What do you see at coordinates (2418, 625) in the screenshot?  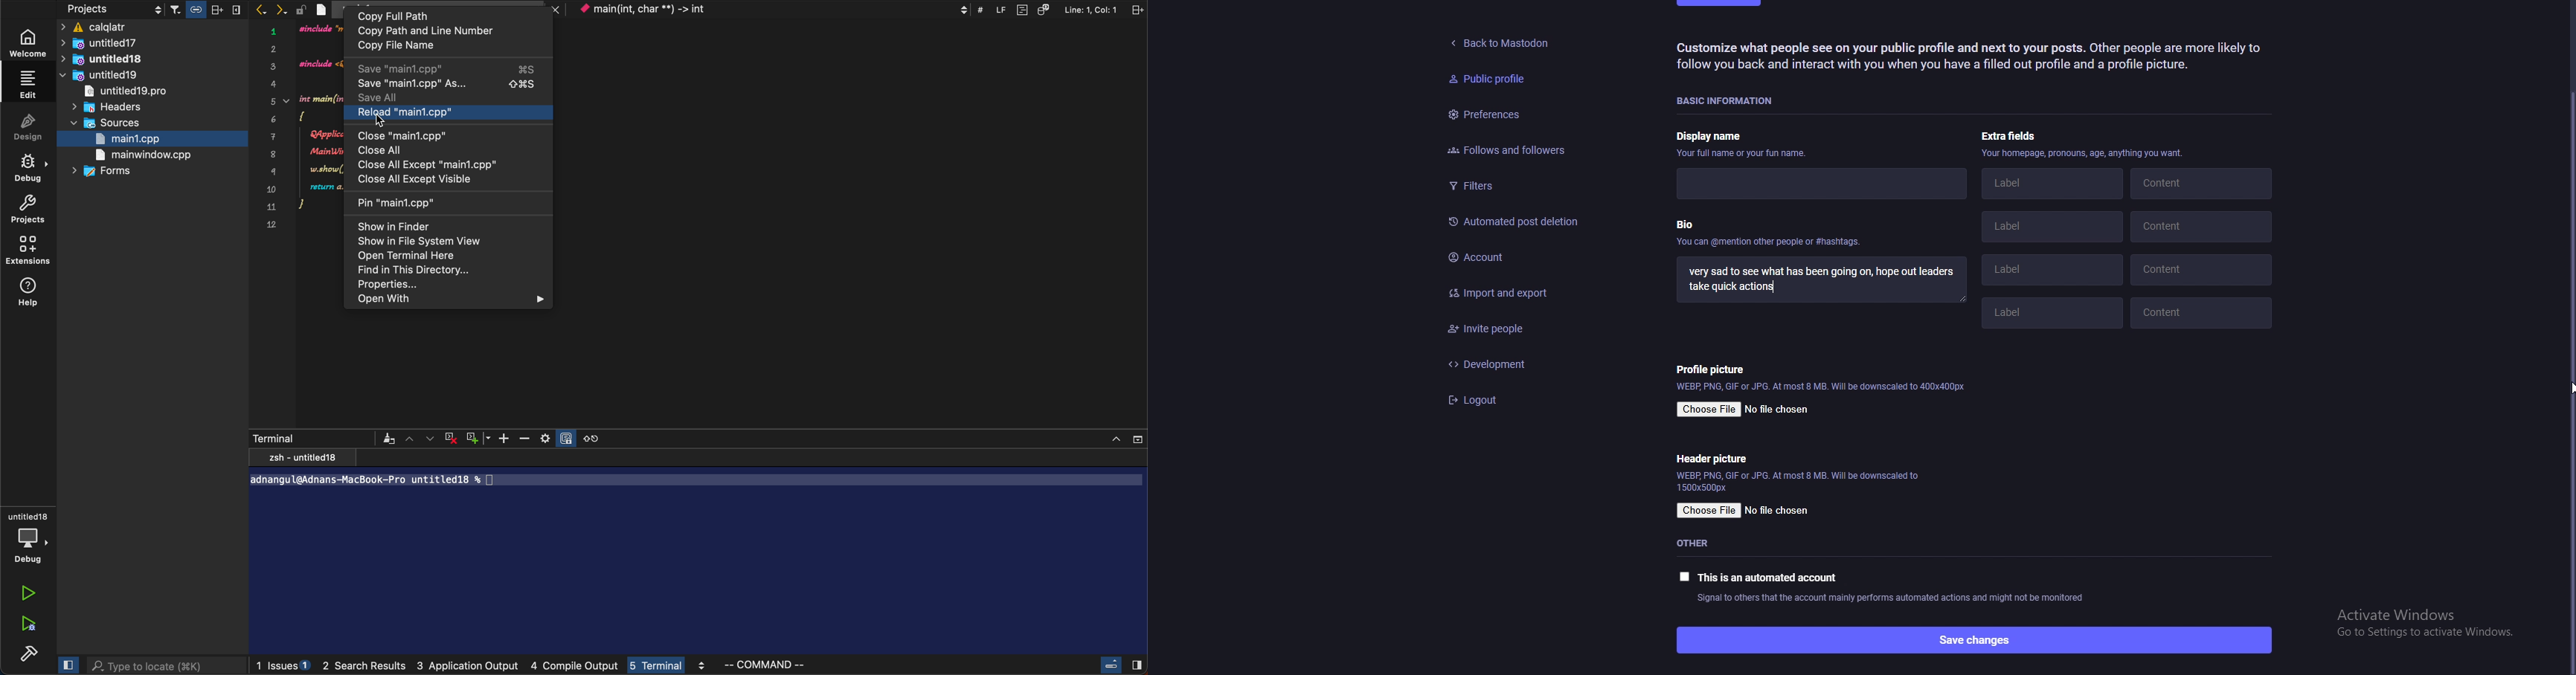 I see `Windows activation prompt` at bounding box center [2418, 625].